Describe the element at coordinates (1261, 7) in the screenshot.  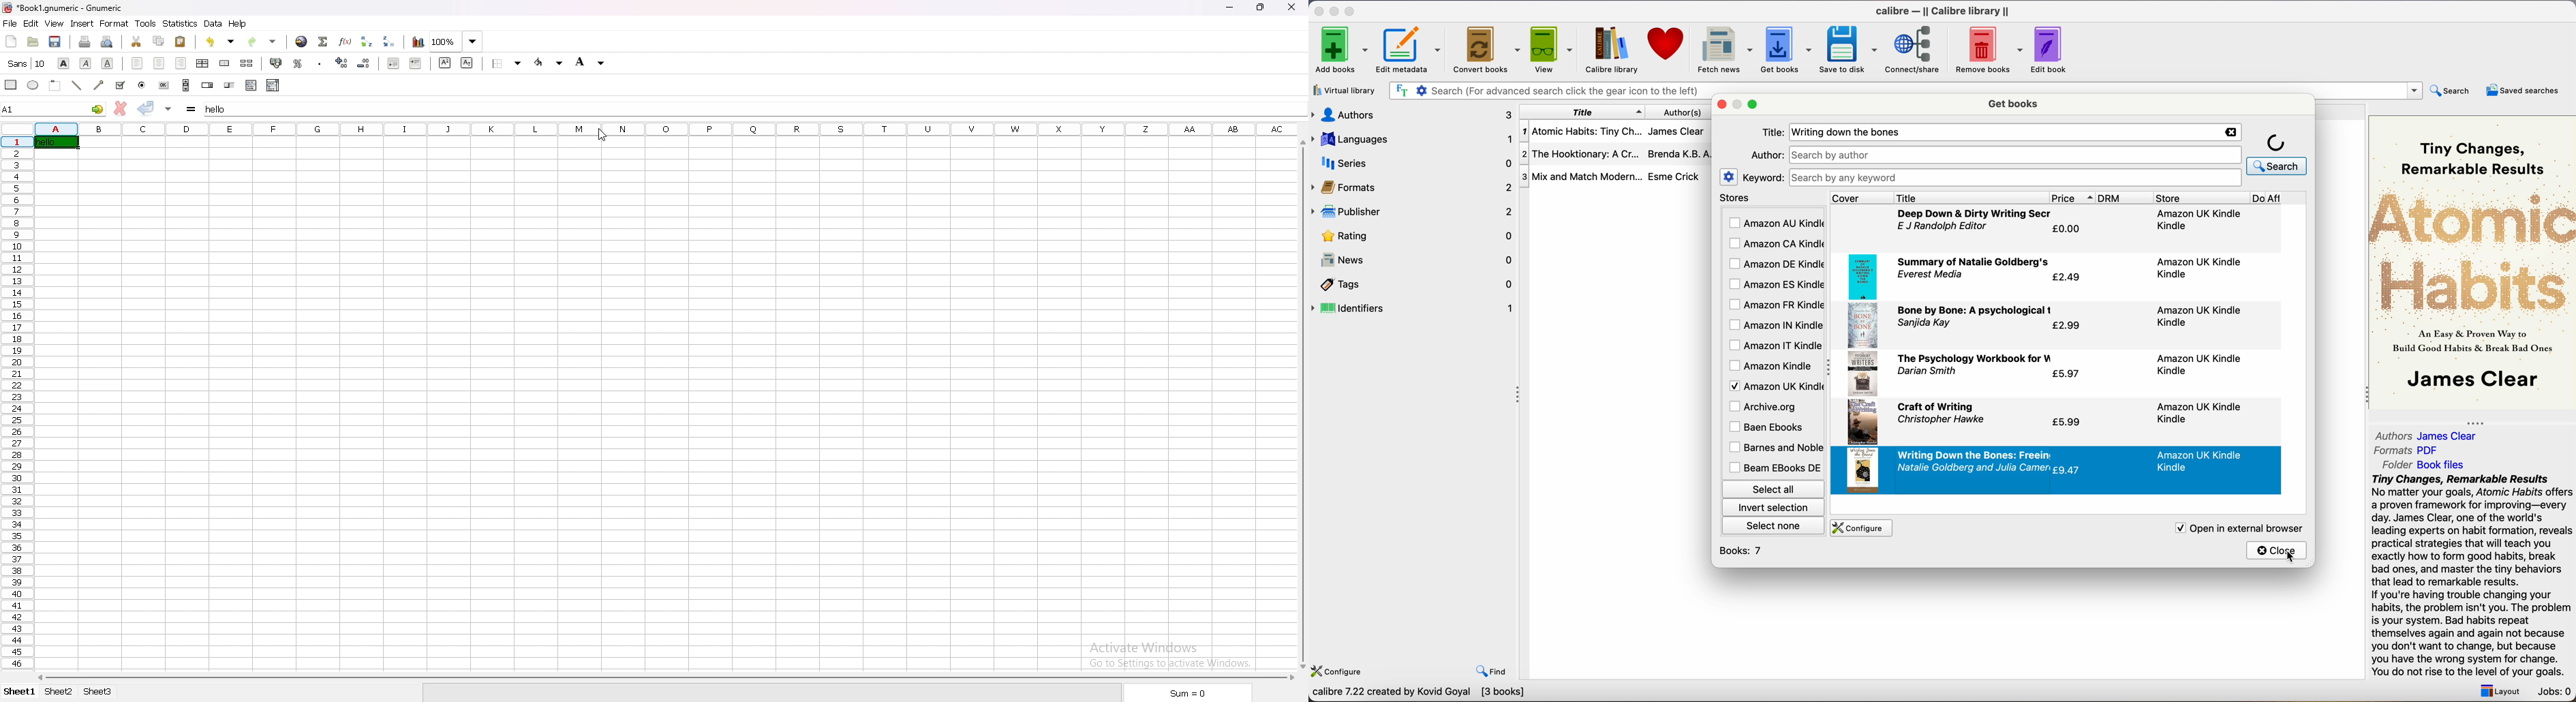
I see `resize` at that location.